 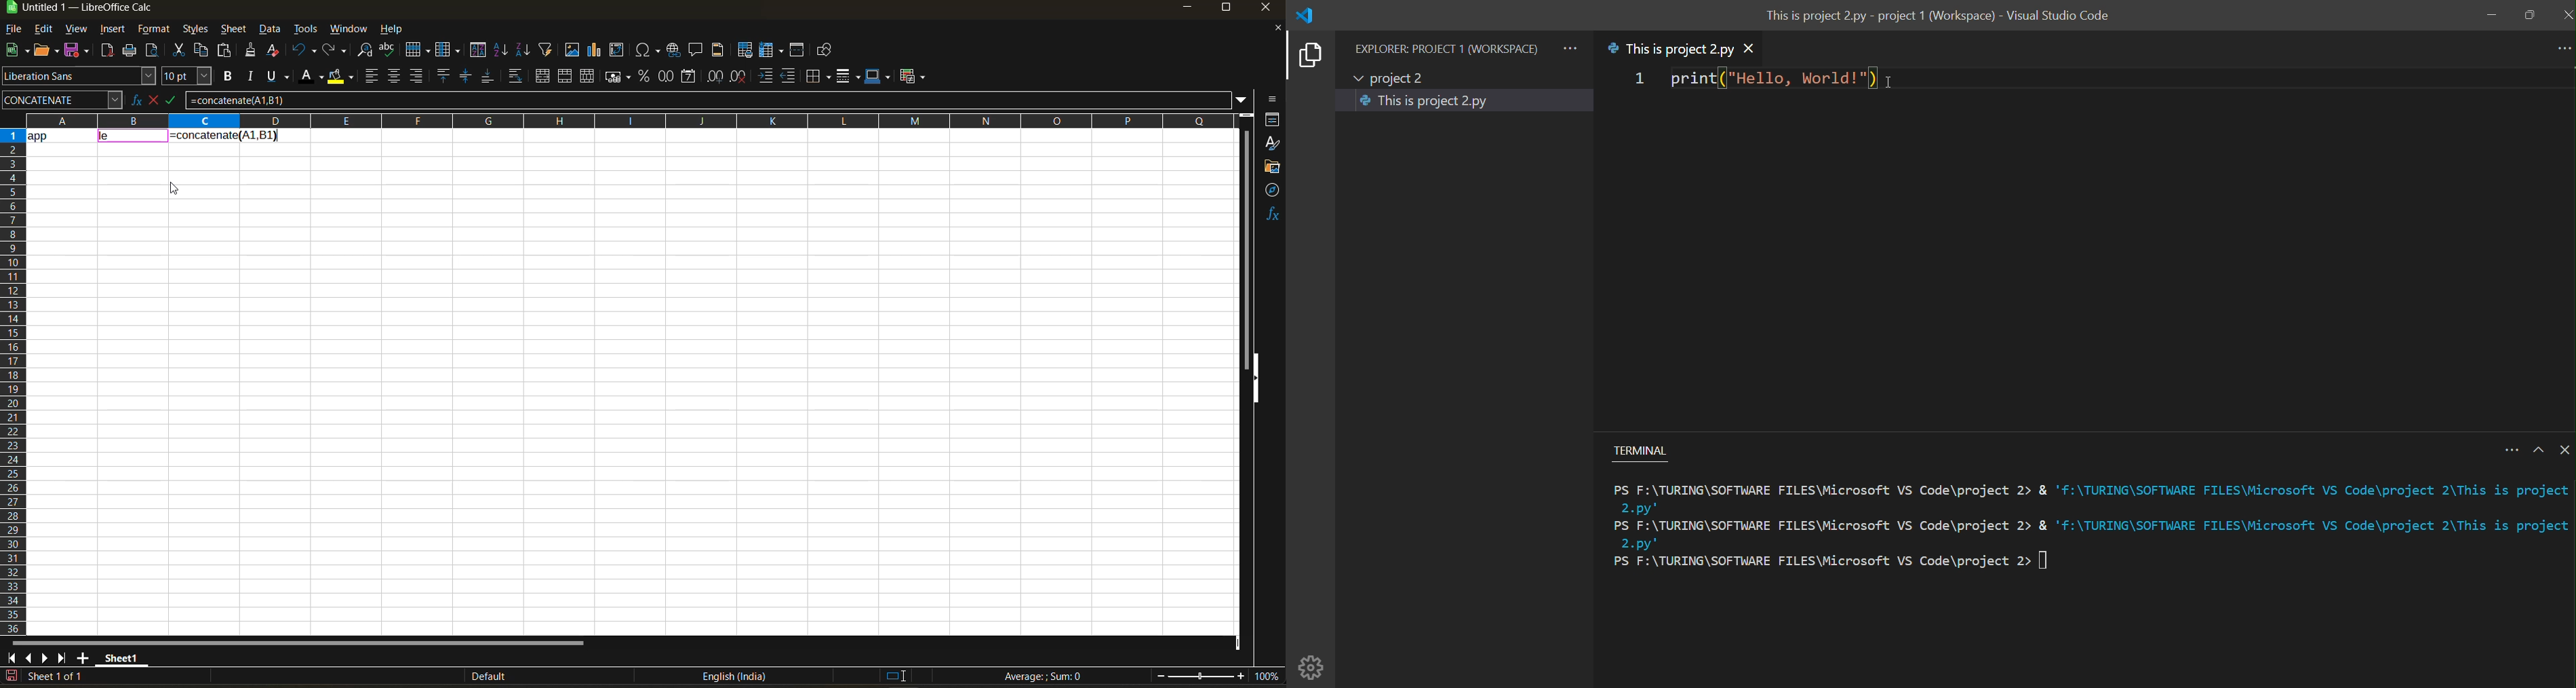 What do you see at coordinates (194, 30) in the screenshot?
I see `styles` at bounding box center [194, 30].